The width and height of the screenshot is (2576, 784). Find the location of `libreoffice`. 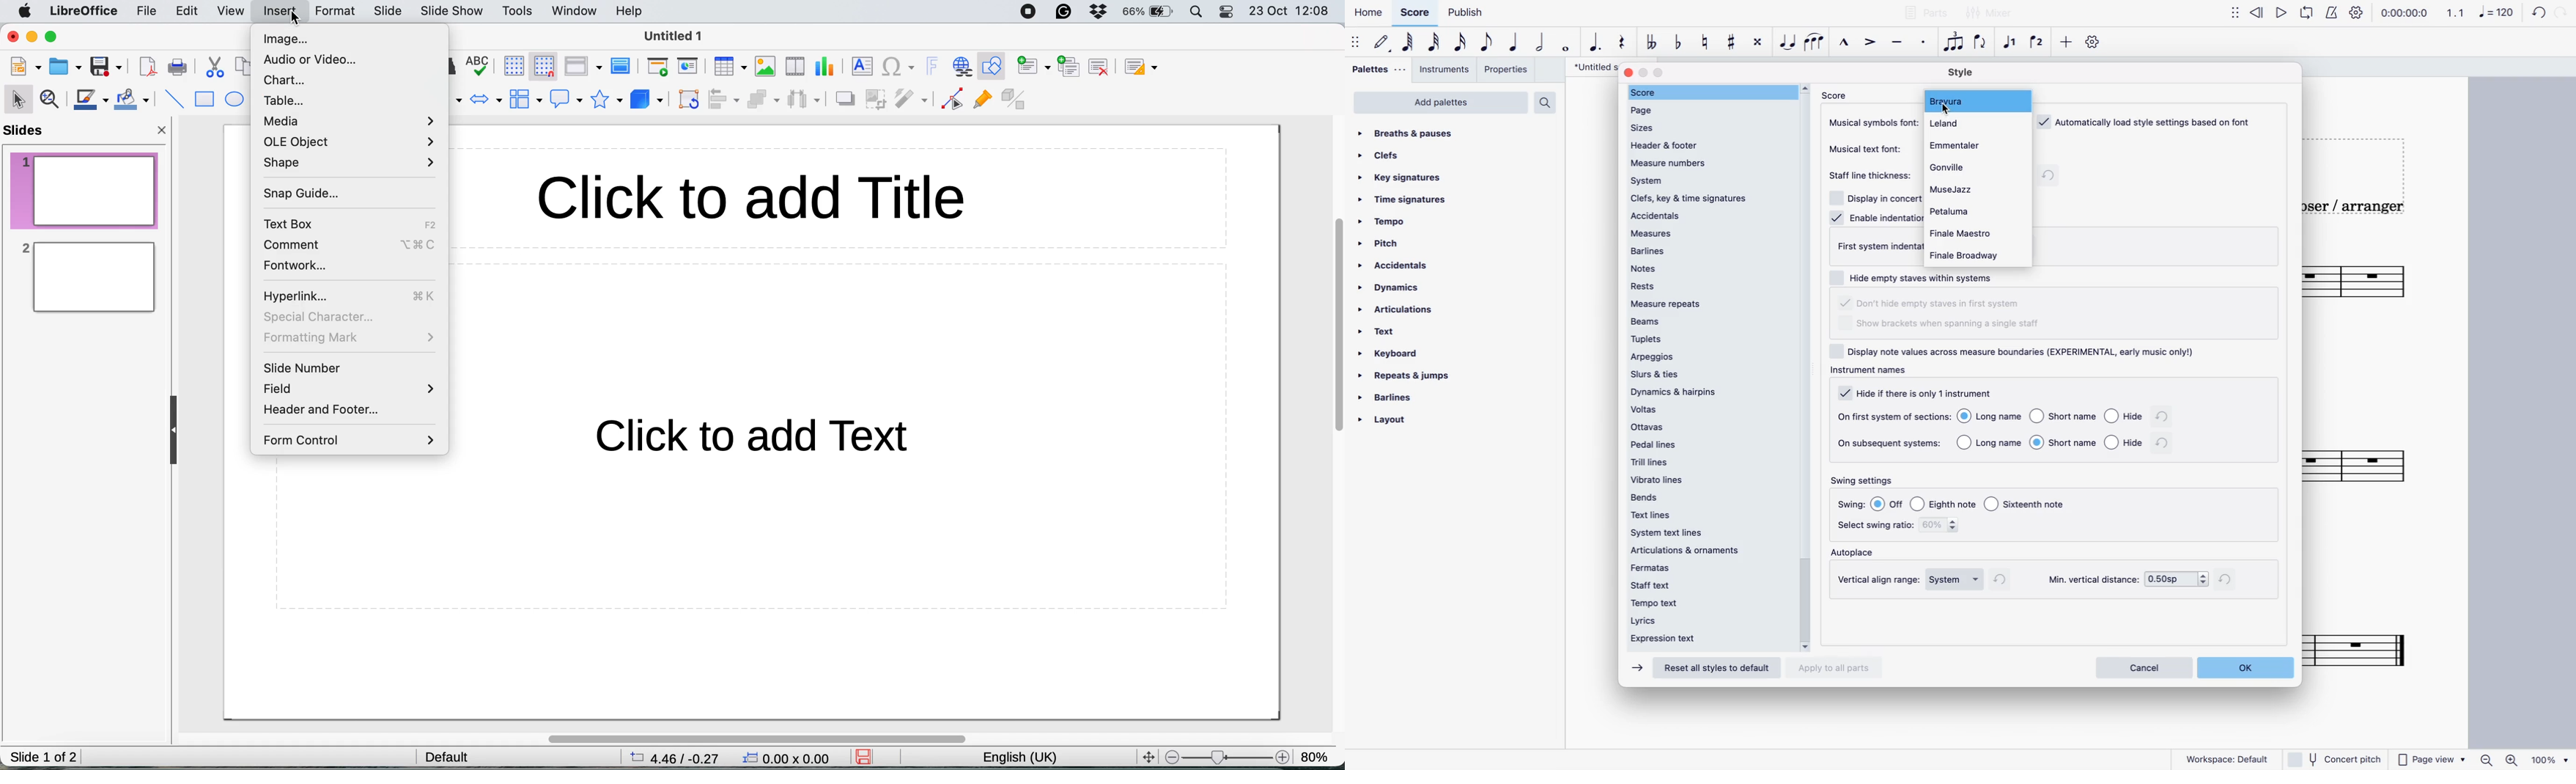

libreoffice is located at coordinates (84, 12).